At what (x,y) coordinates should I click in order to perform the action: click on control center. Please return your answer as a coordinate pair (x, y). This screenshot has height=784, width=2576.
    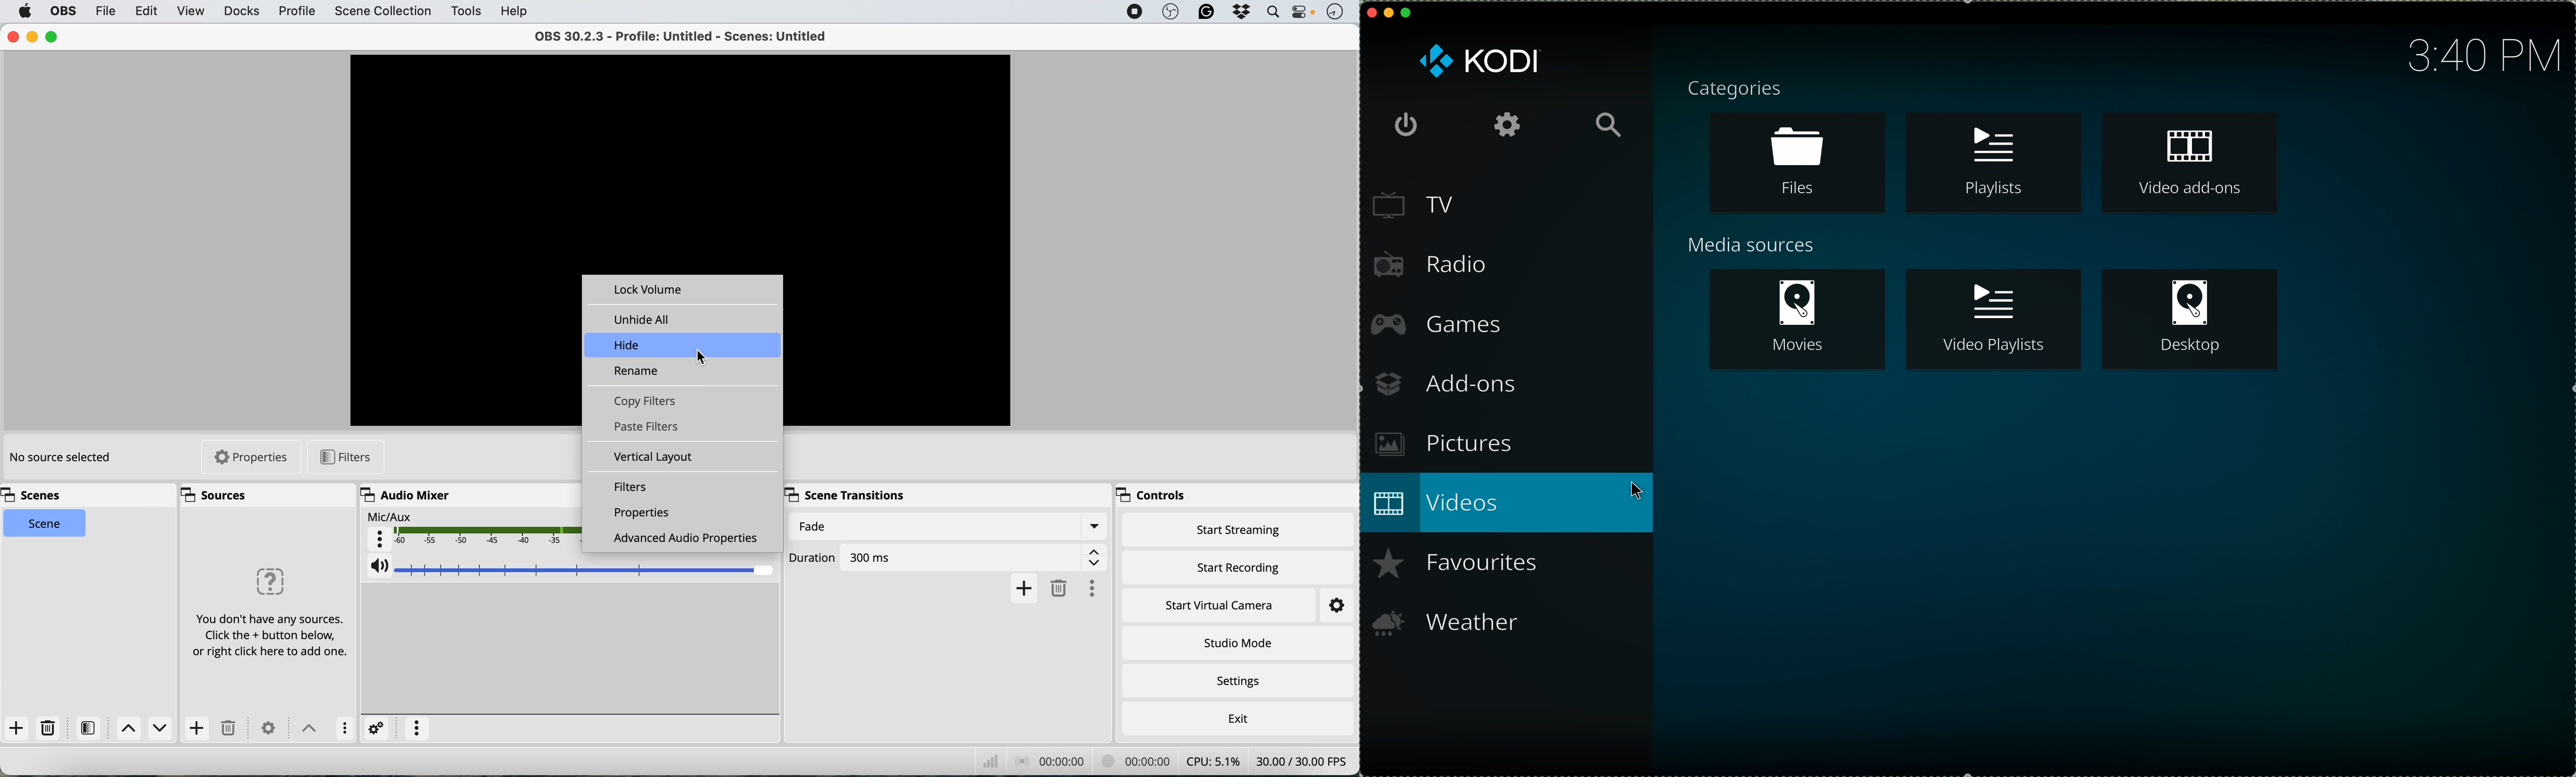
    Looking at the image, I should click on (1305, 14).